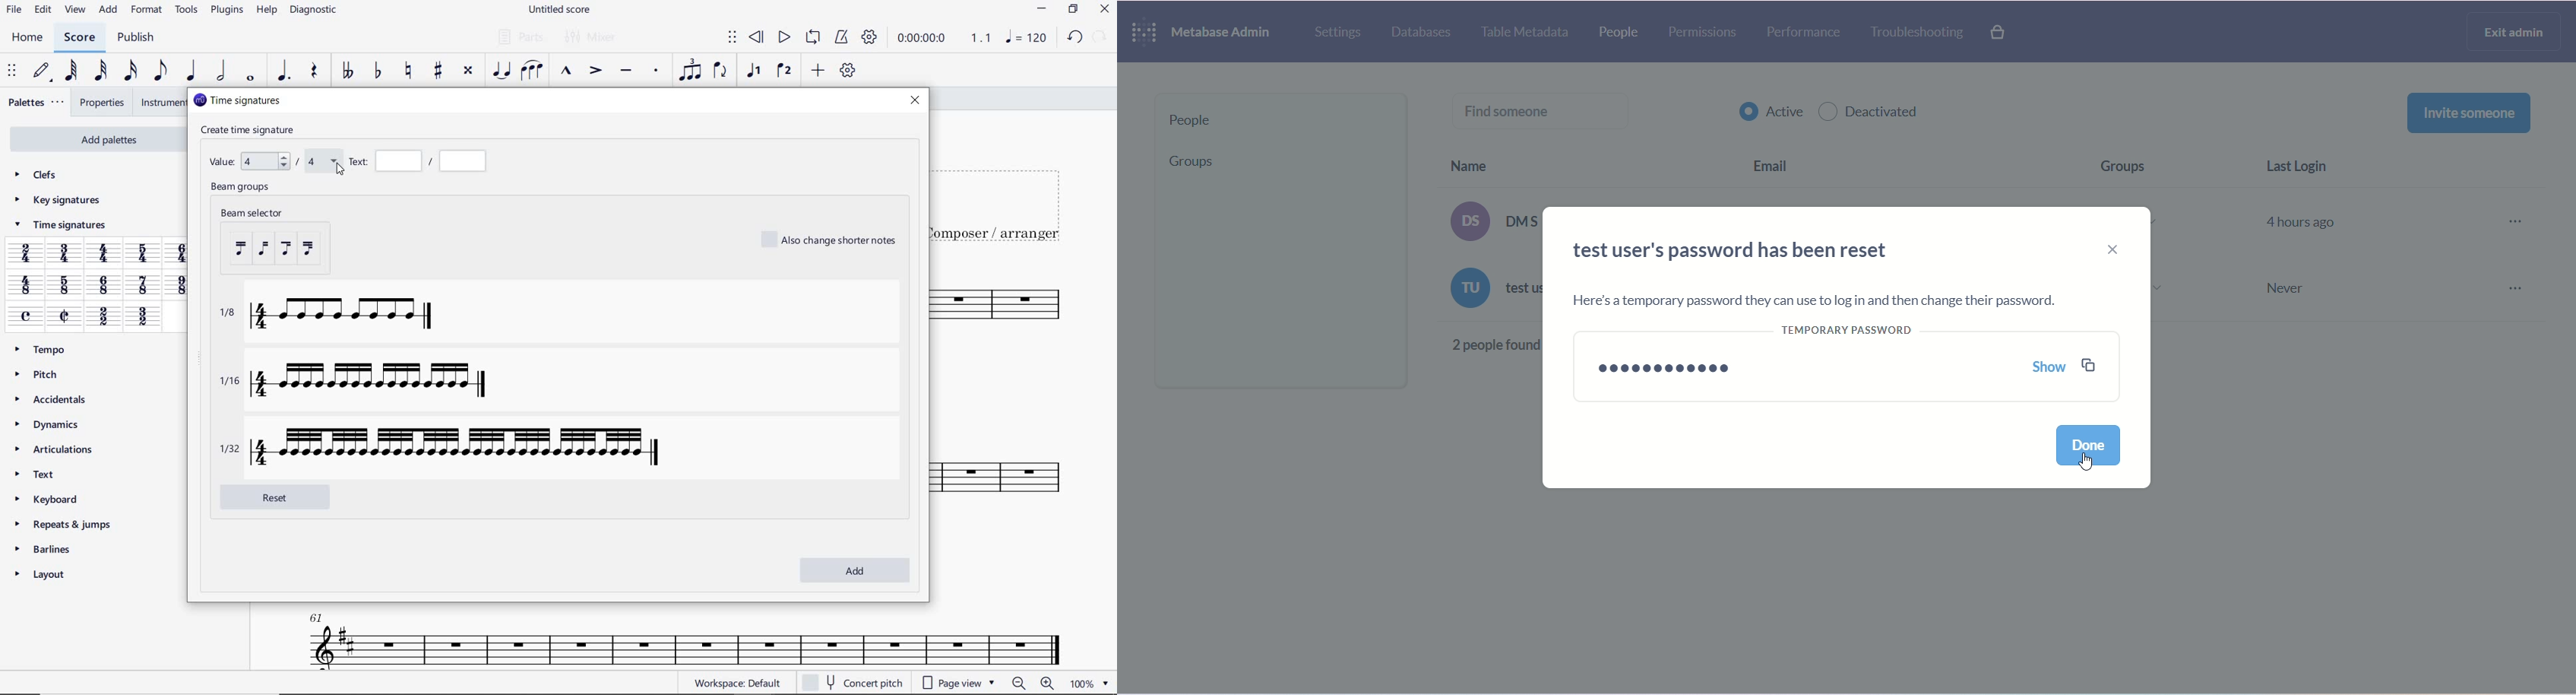 The width and height of the screenshot is (2576, 700). What do you see at coordinates (720, 71) in the screenshot?
I see `FLIP DIRECTION` at bounding box center [720, 71].